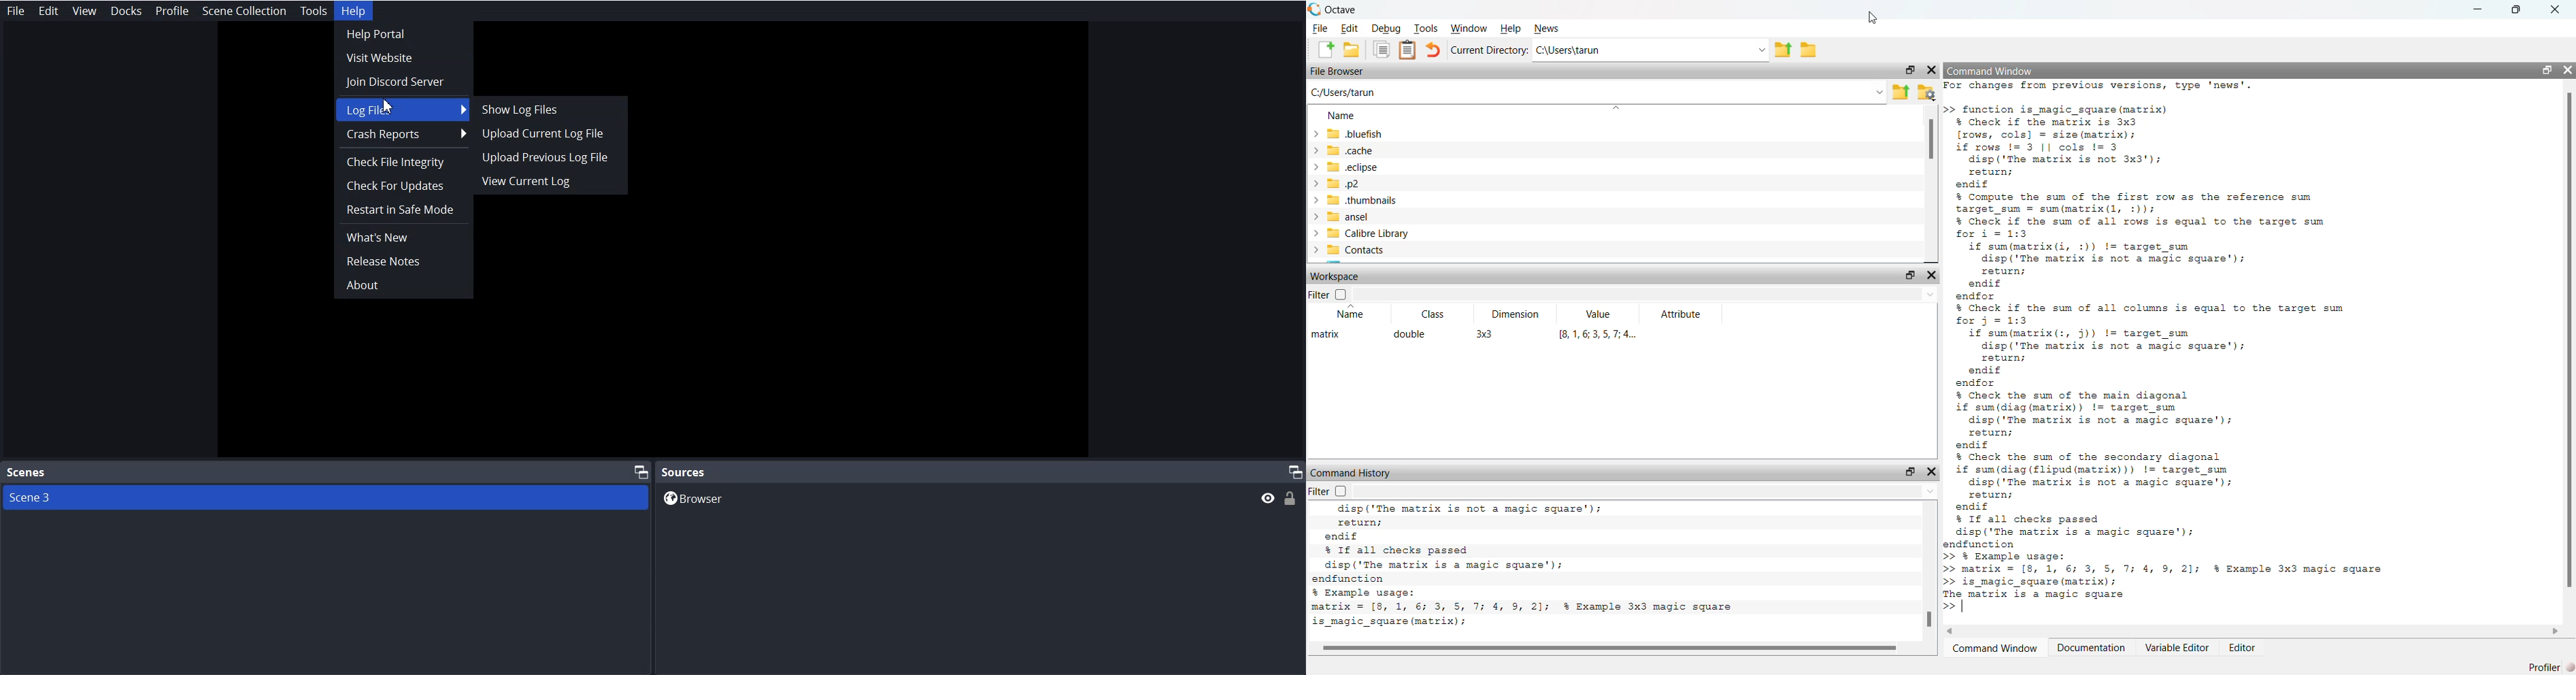 The height and width of the screenshot is (700, 2576). Describe the element at coordinates (1930, 140) in the screenshot. I see `Scroll bar` at that location.